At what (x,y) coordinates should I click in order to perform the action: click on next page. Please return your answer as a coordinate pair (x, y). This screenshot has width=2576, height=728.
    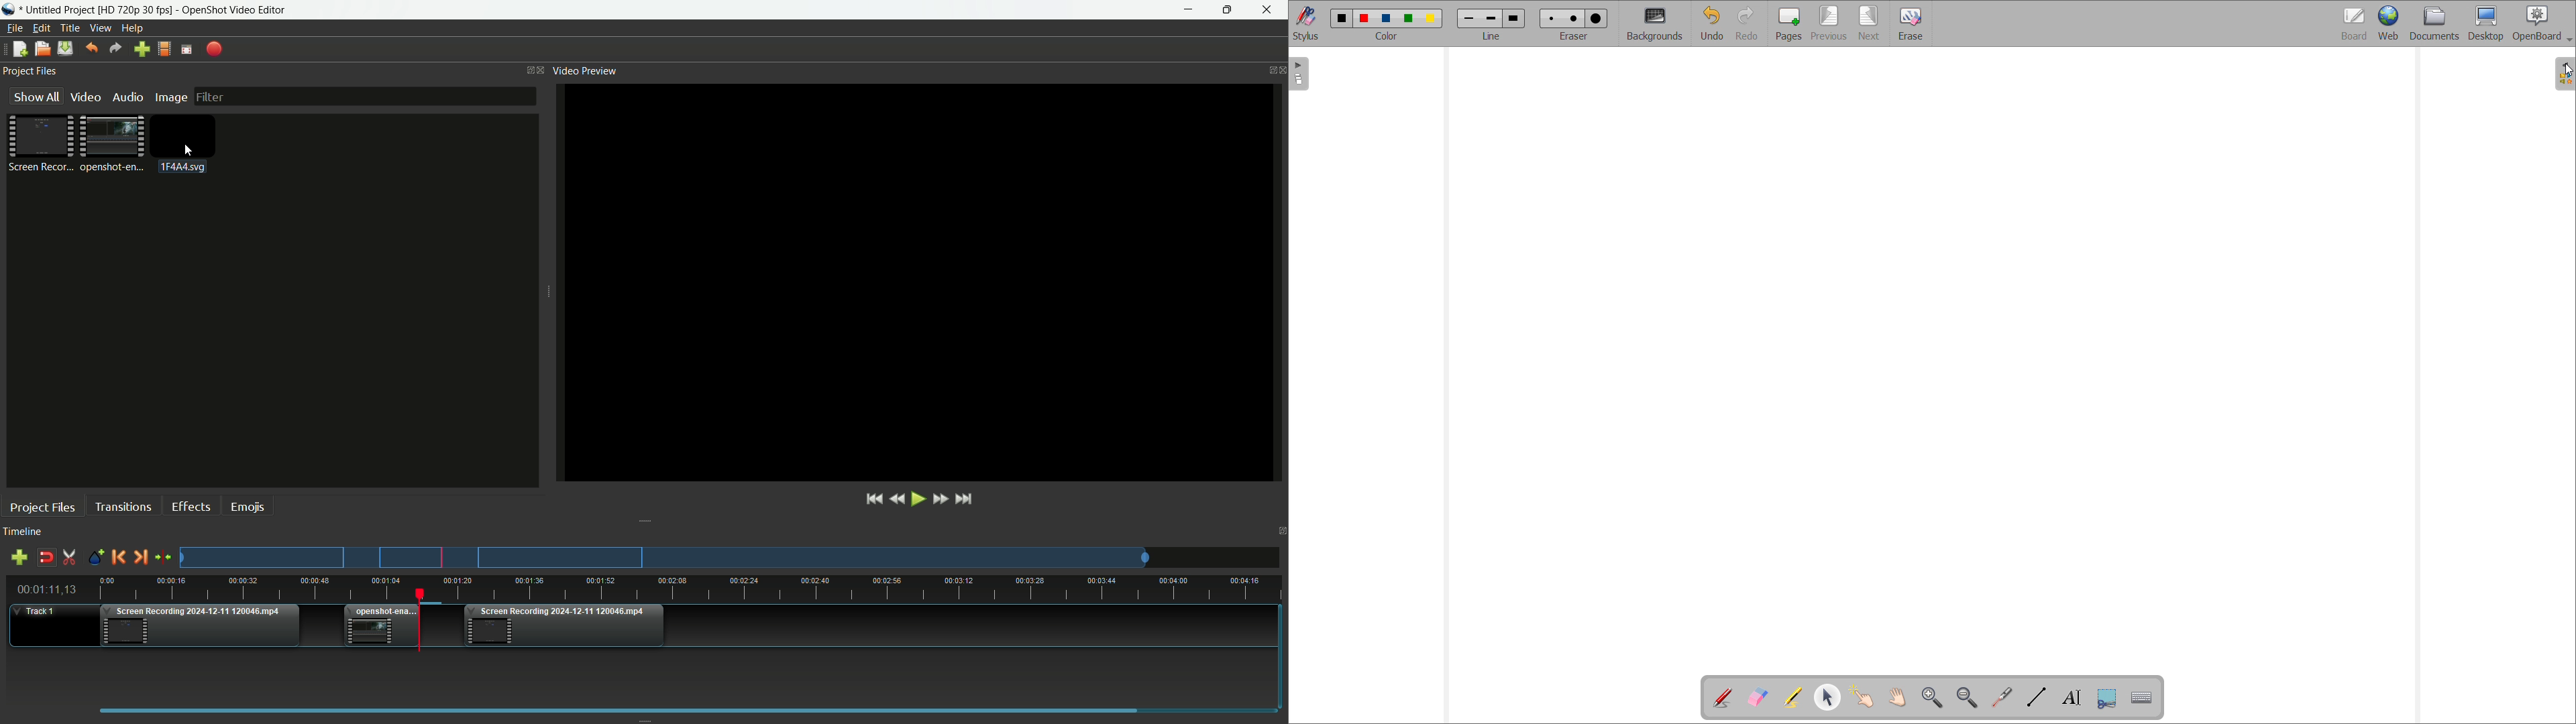
    Looking at the image, I should click on (1870, 23).